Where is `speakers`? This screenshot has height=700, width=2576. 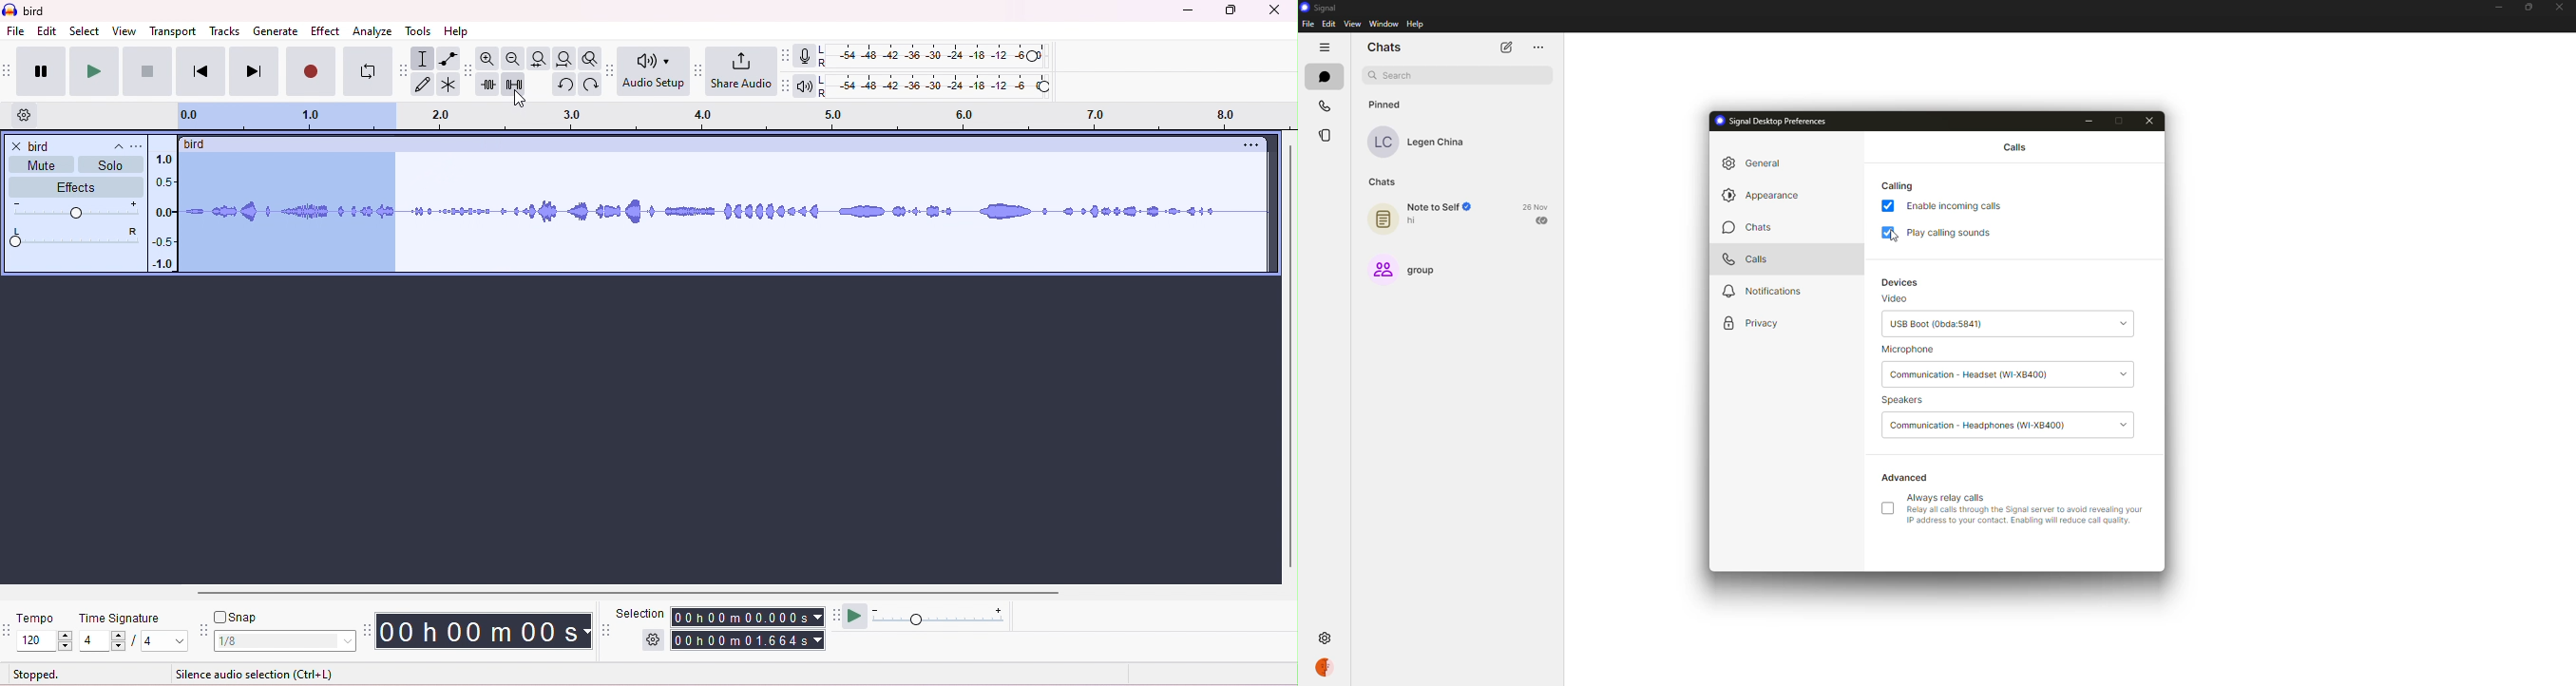 speakers is located at coordinates (1908, 400).